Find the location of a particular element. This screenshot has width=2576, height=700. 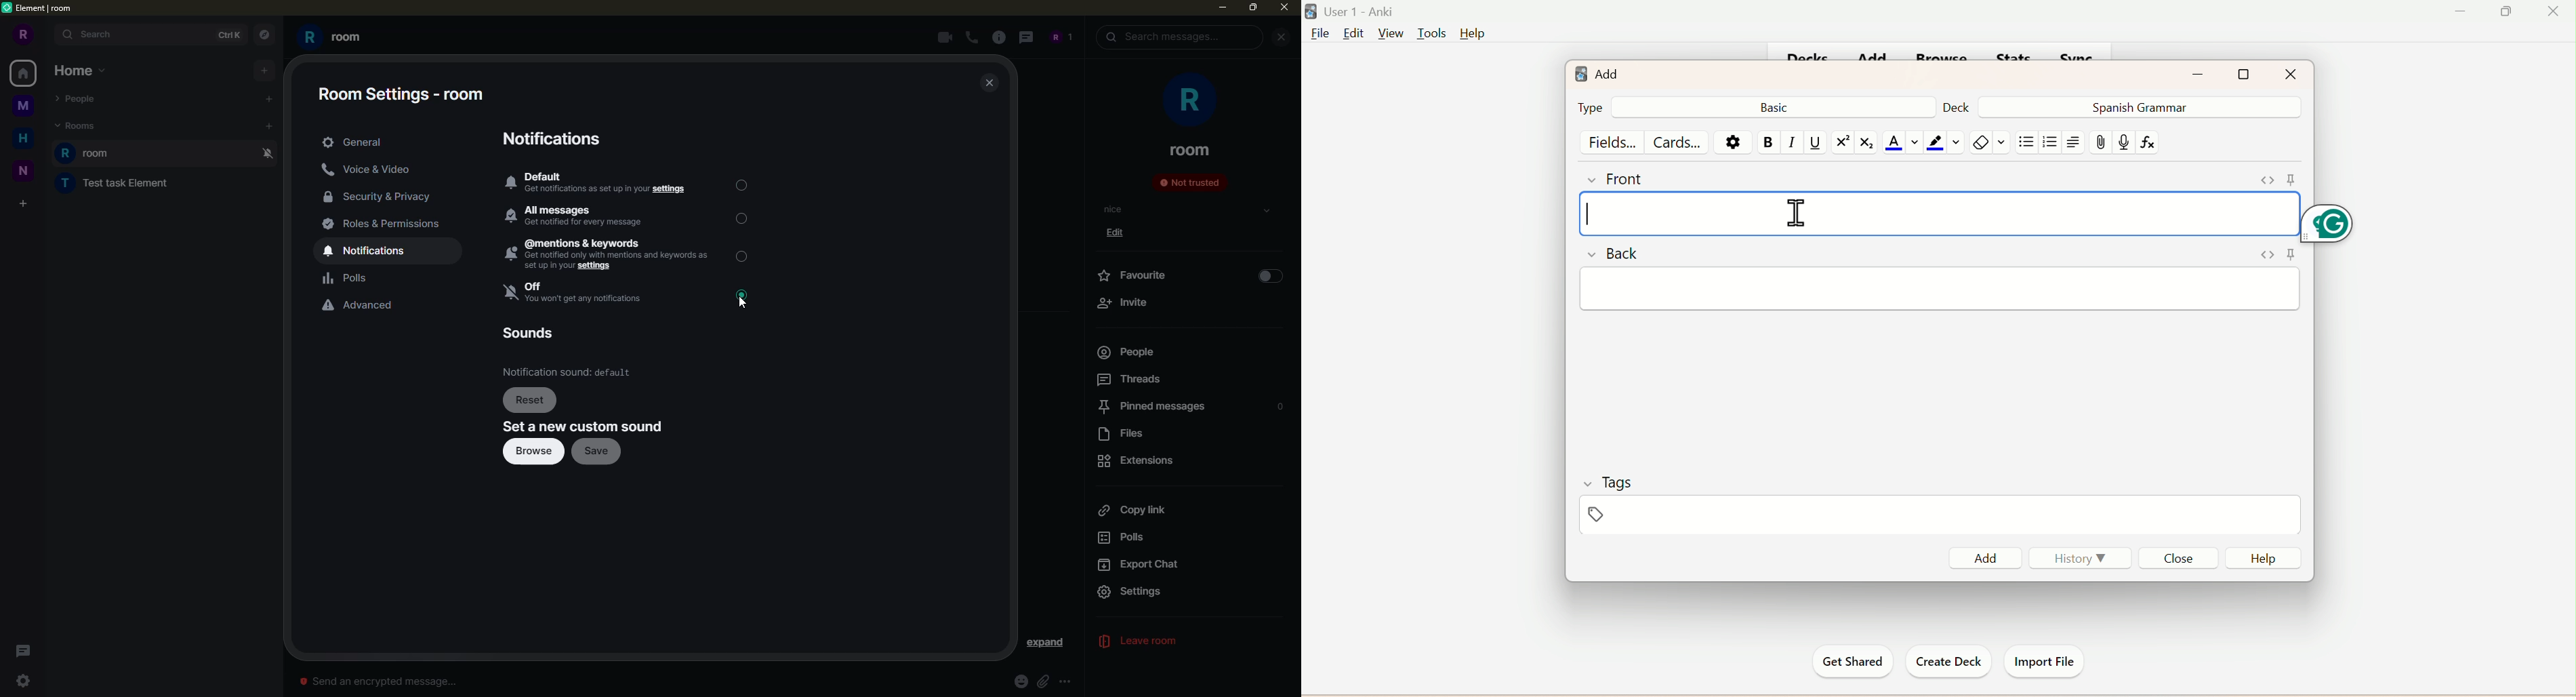

Maximize is located at coordinates (2245, 74).